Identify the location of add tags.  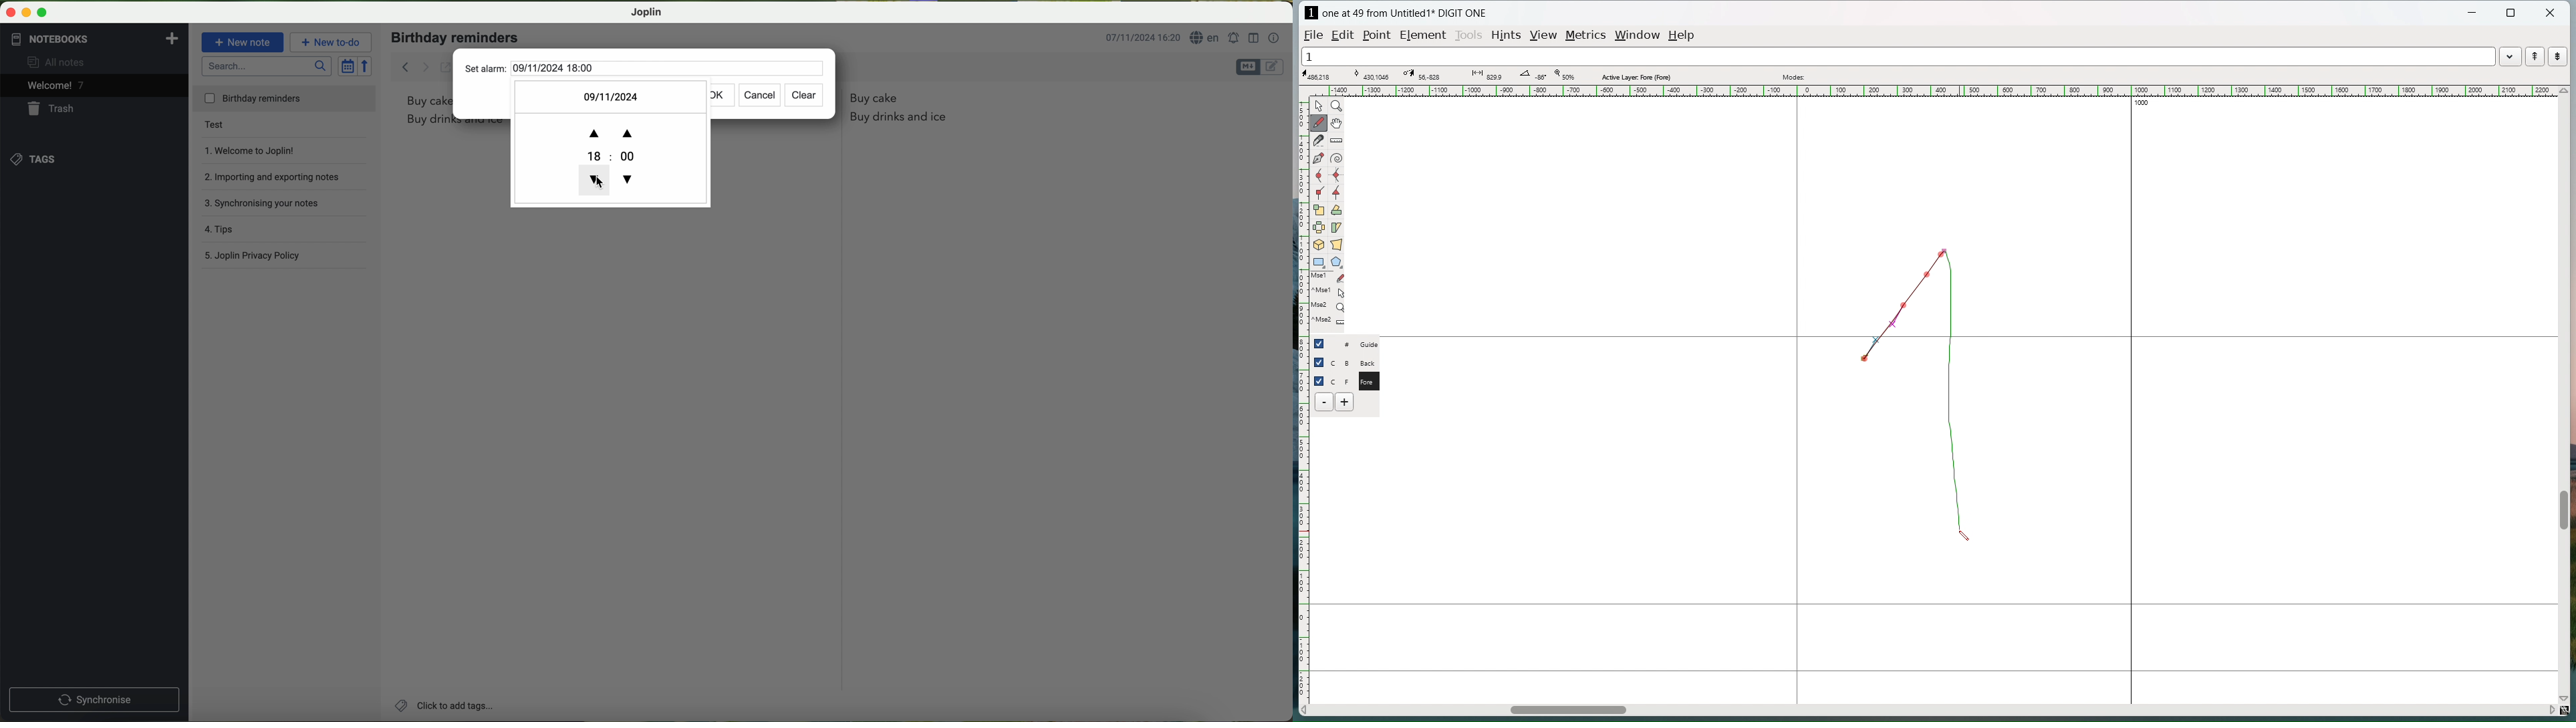
(447, 705).